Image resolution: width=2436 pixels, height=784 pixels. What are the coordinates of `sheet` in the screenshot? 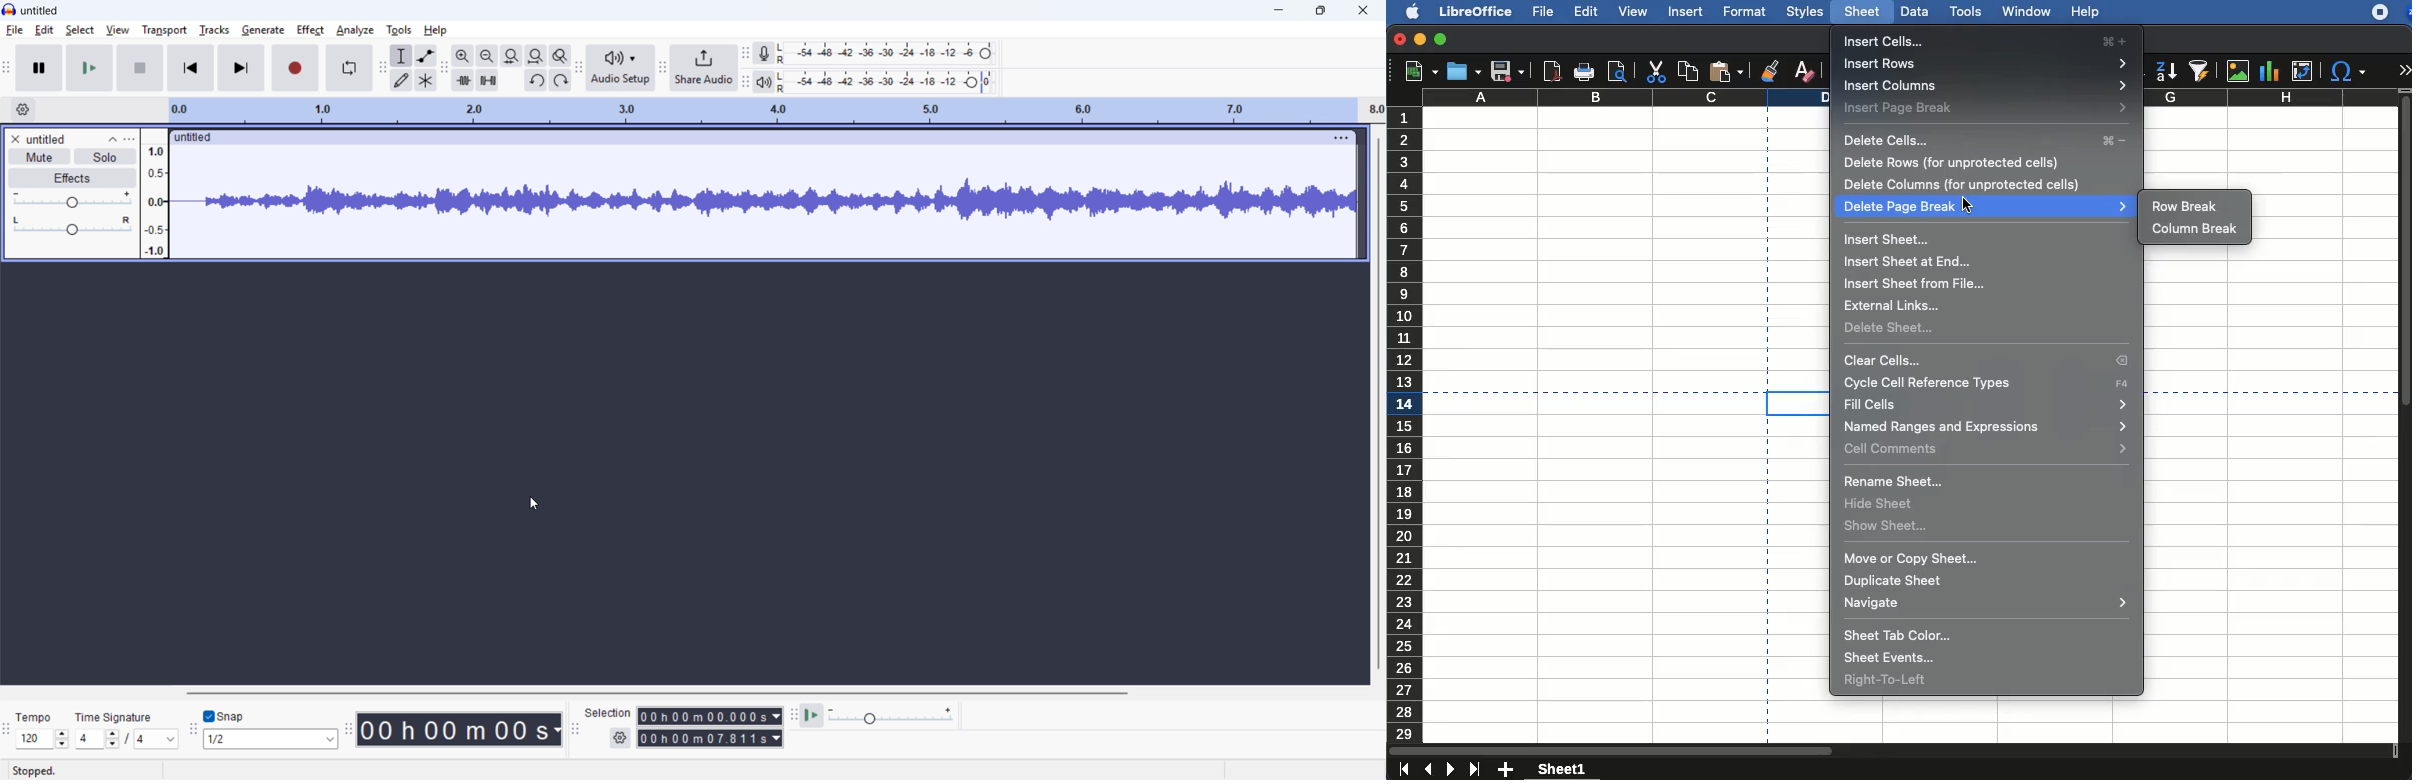 It's located at (1862, 11).